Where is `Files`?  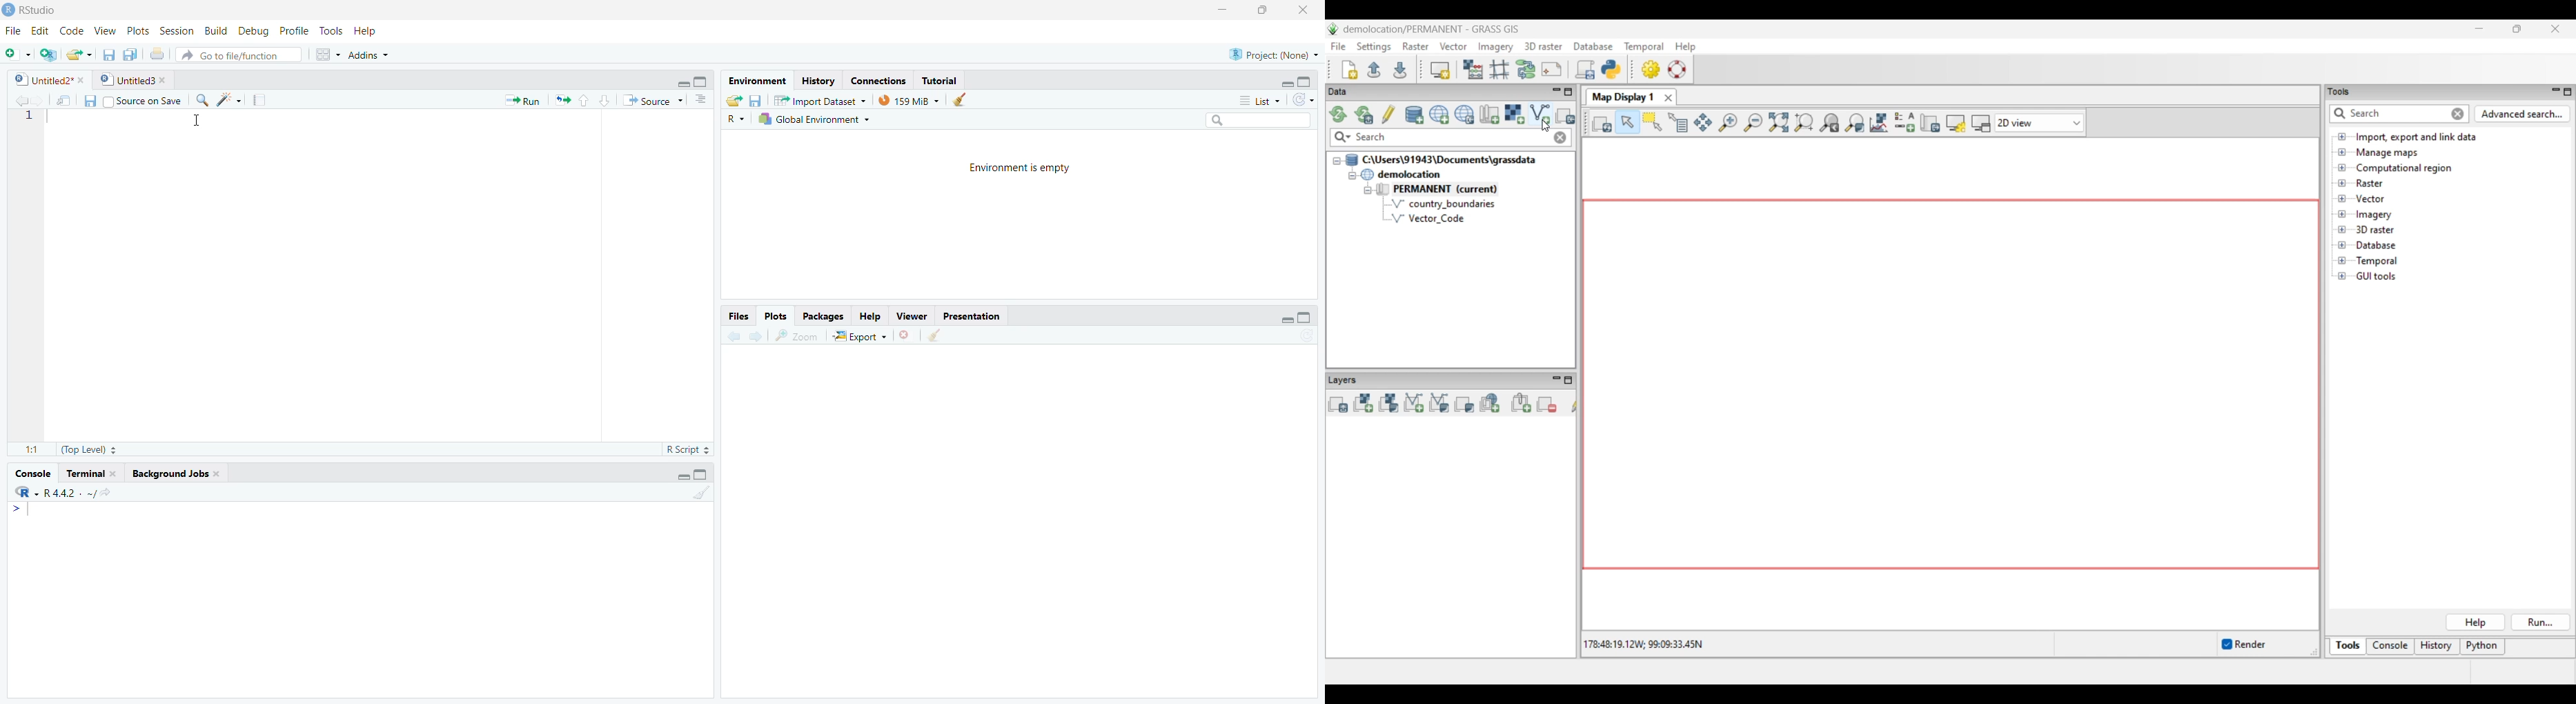
Files is located at coordinates (738, 317).